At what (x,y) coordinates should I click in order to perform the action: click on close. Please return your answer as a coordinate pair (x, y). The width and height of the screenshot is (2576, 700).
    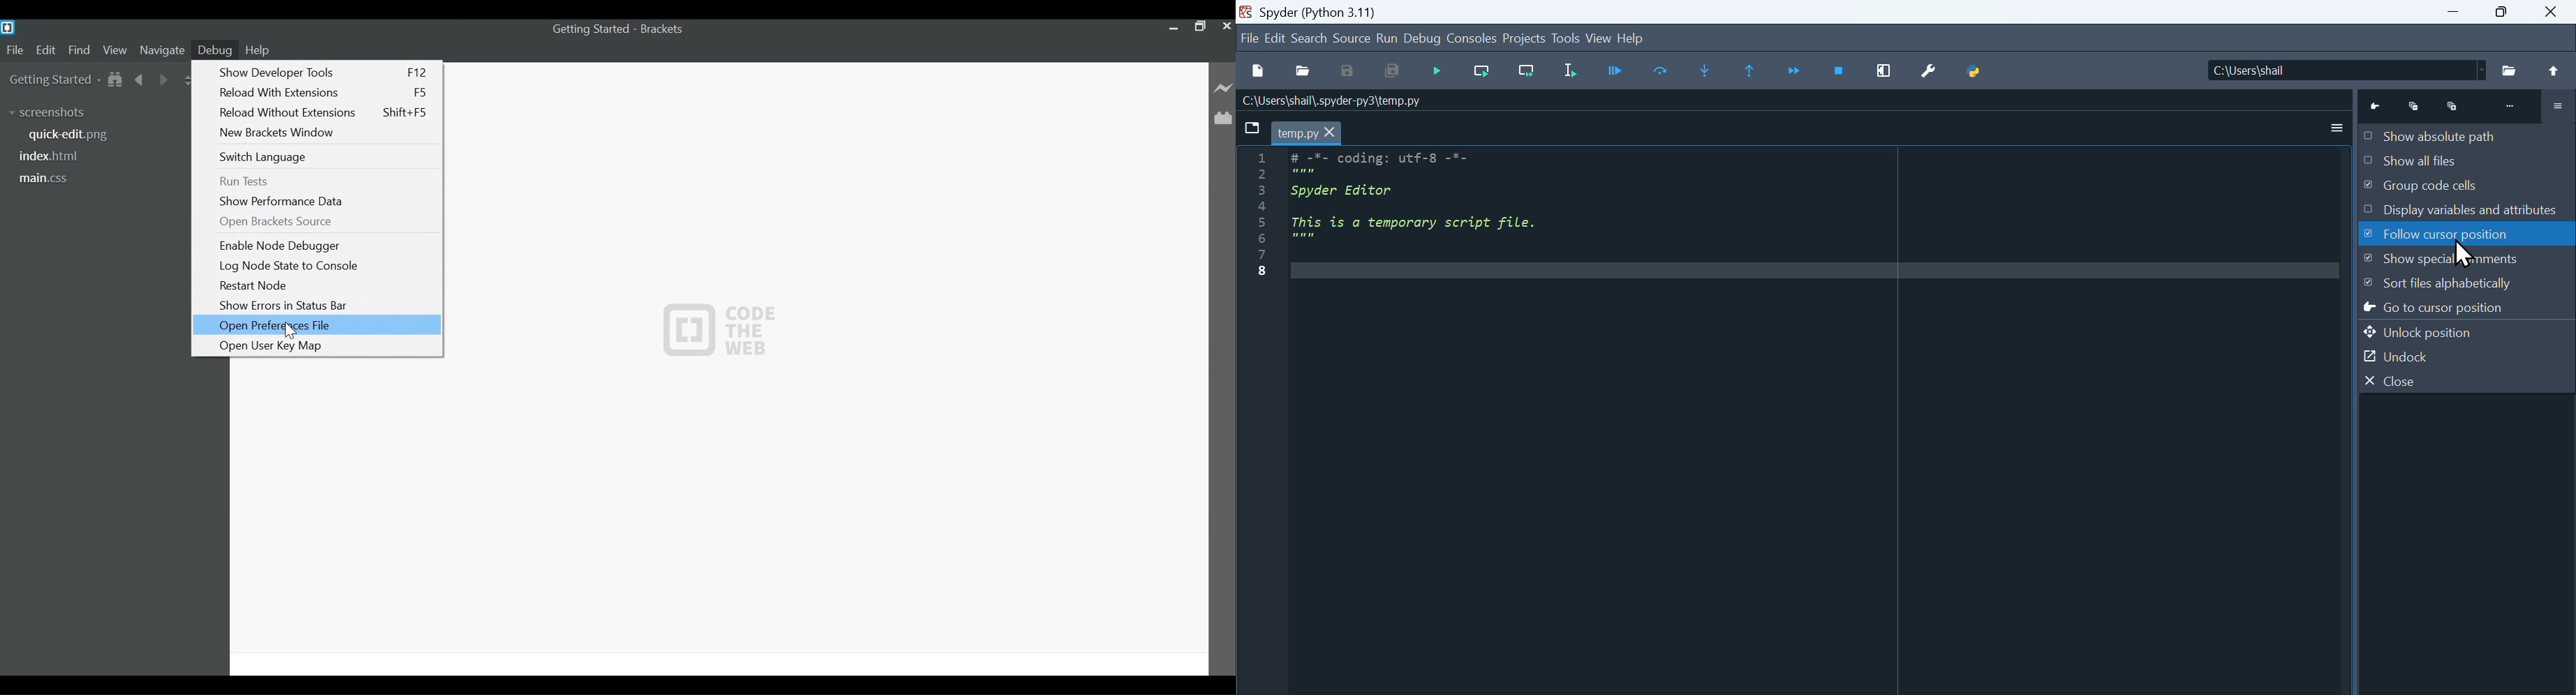
    Looking at the image, I should click on (2552, 15).